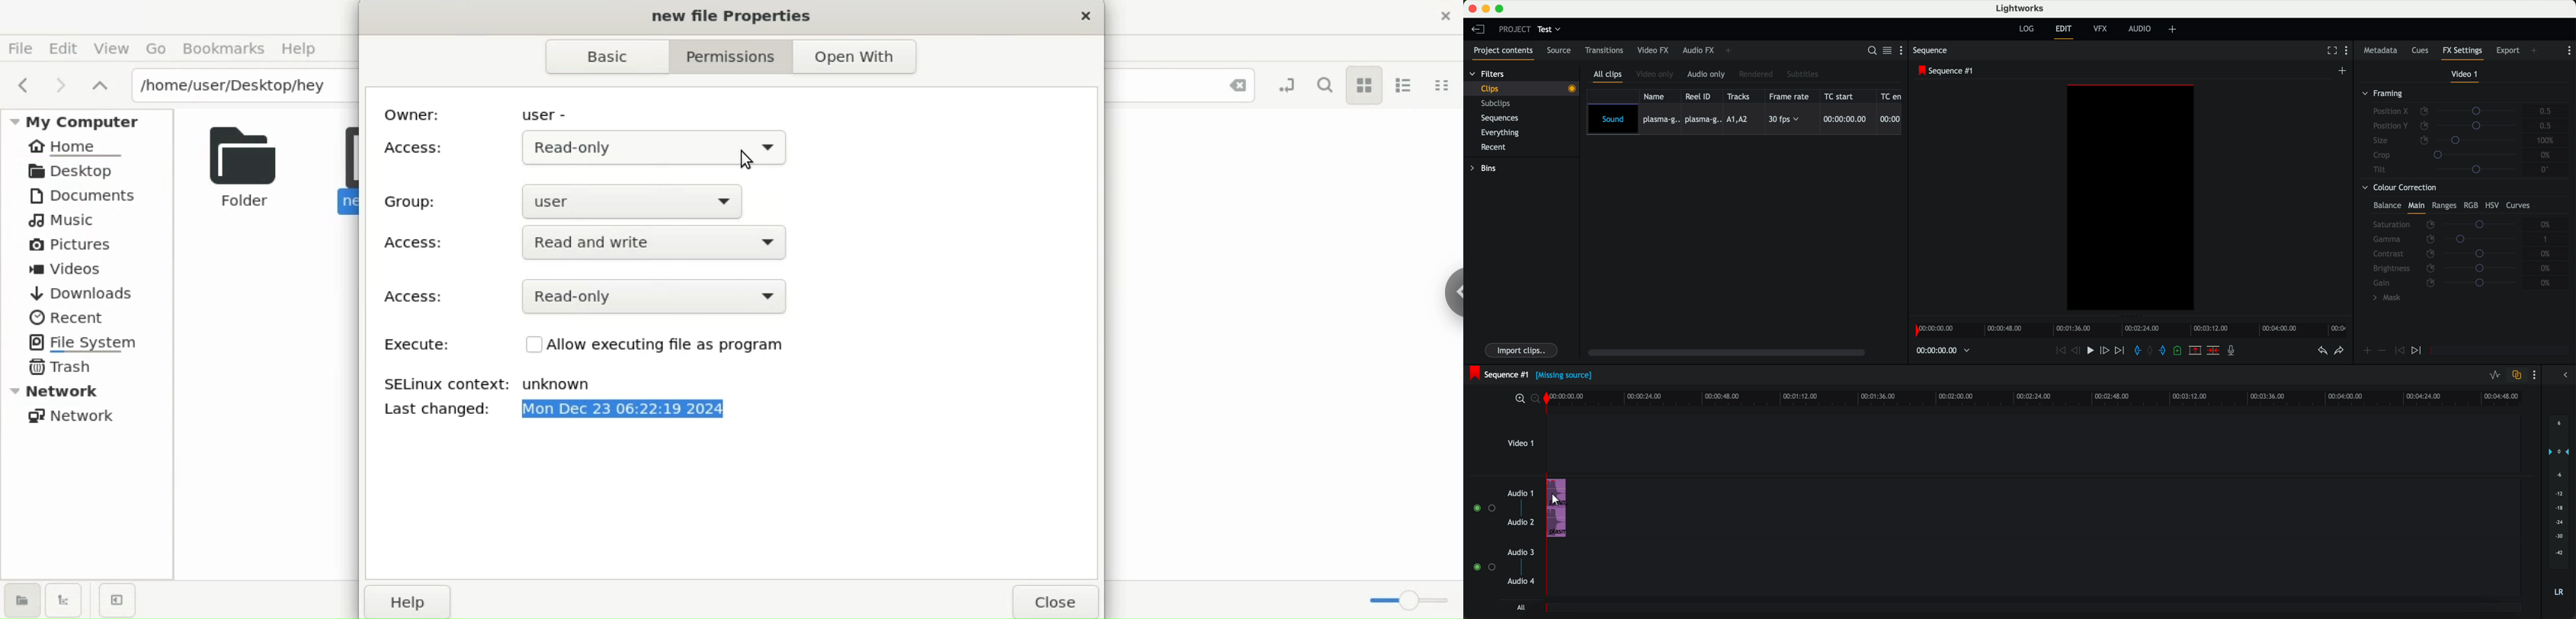 This screenshot has height=644, width=2576. What do you see at coordinates (1328, 83) in the screenshot?
I see `search` at bounding box center [1328, 83].